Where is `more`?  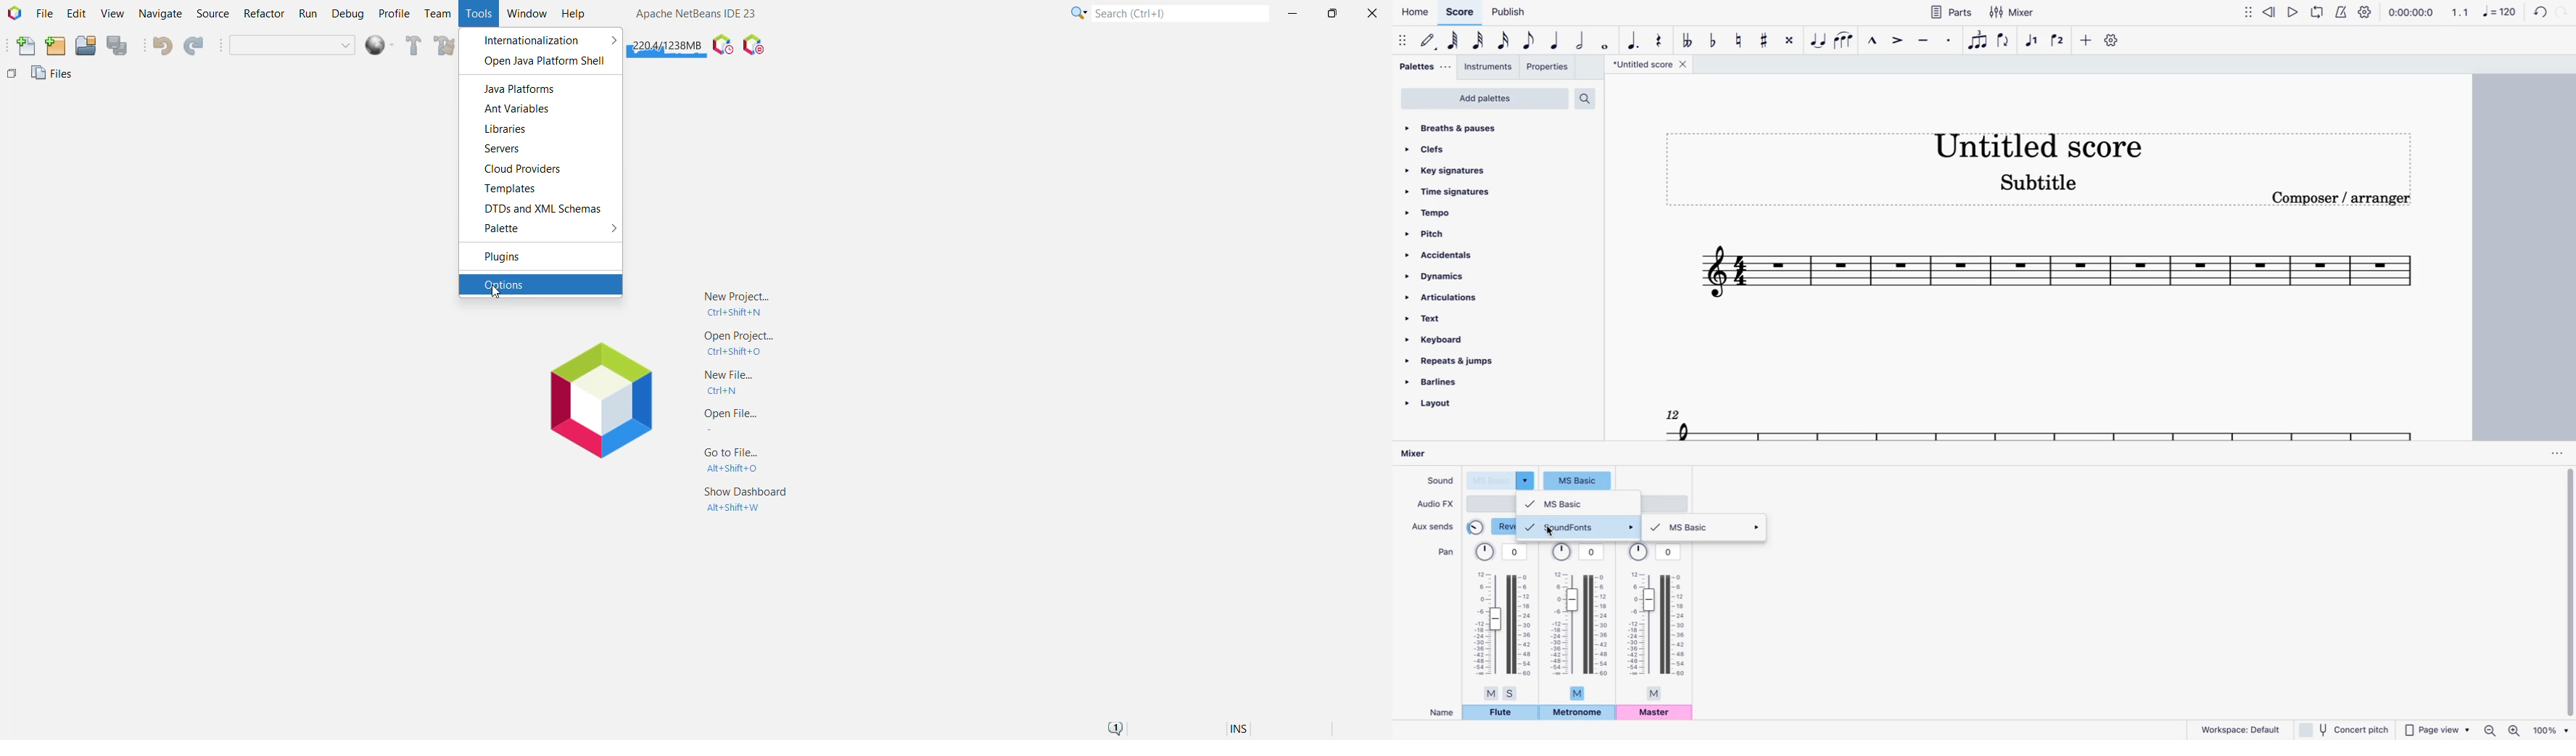
more is located at coordinates (2084, 39).